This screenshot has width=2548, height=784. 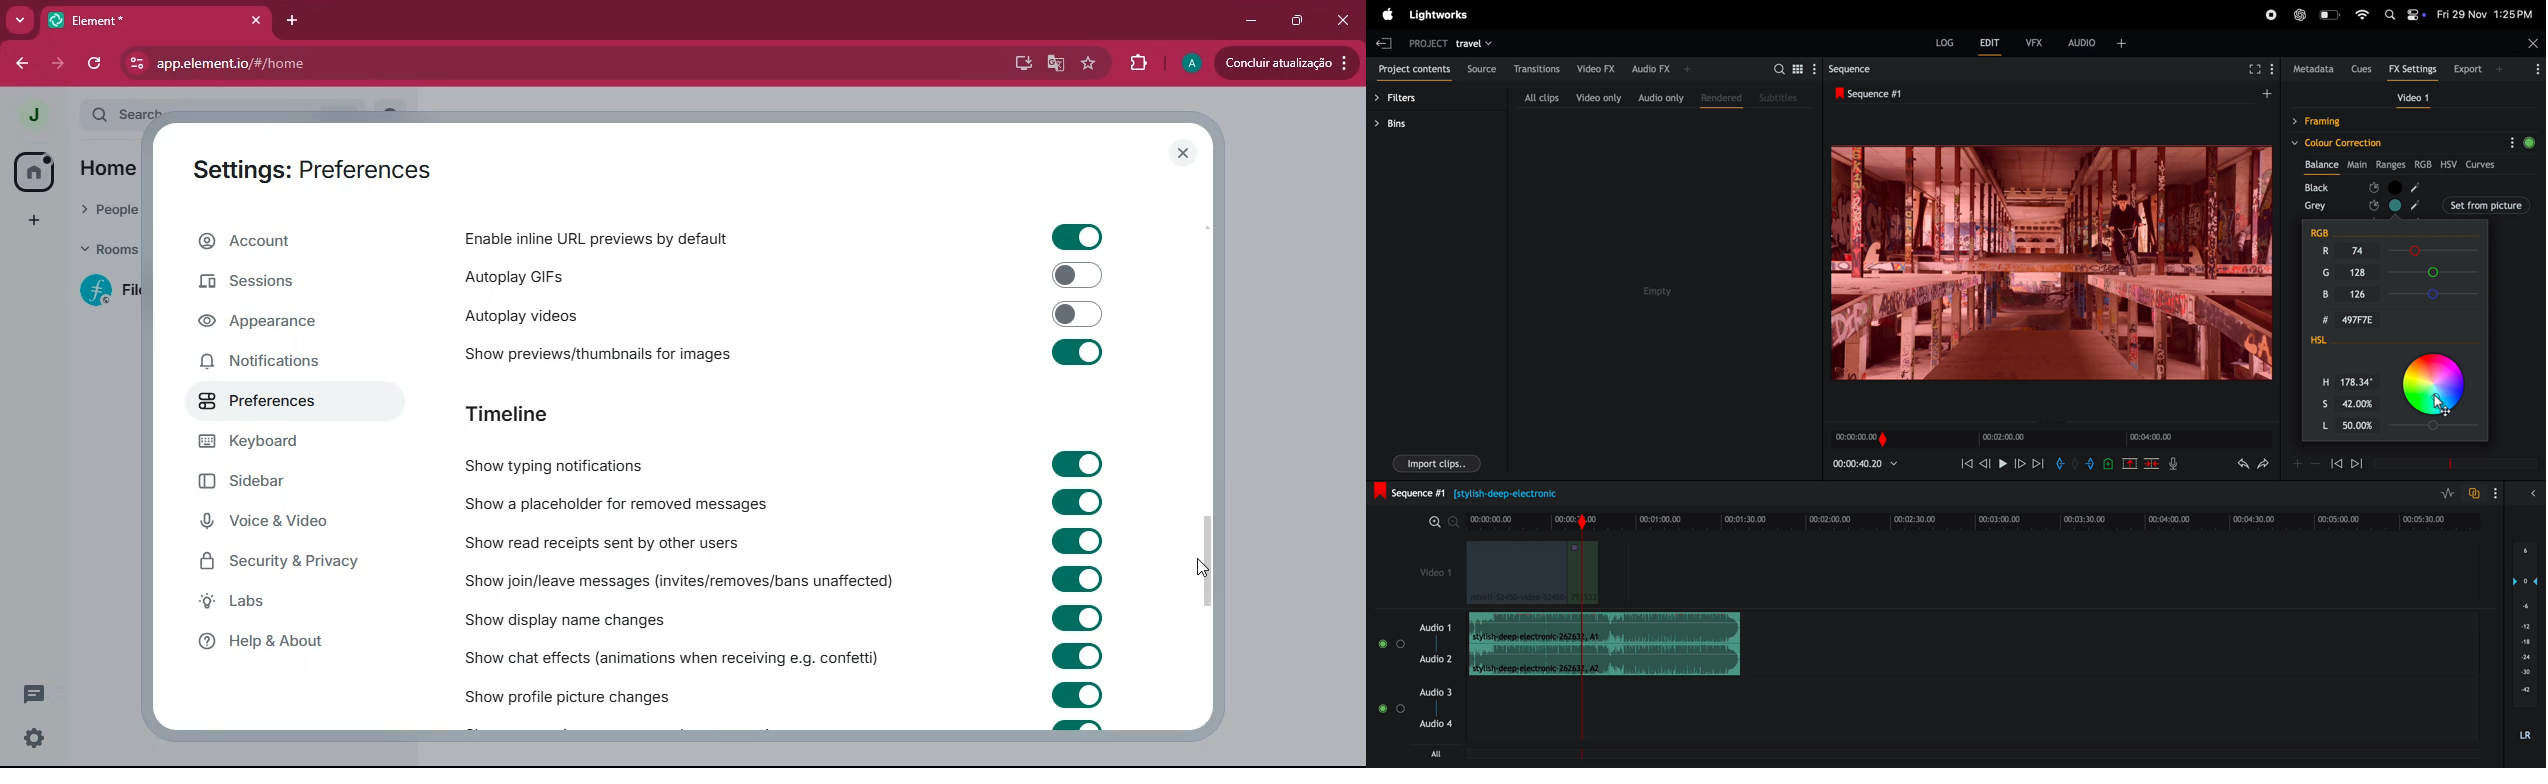 What do you see at coordinates (2060, 464) in the screenshot?
I see `add in mark` at bounding box center [2060, 464].